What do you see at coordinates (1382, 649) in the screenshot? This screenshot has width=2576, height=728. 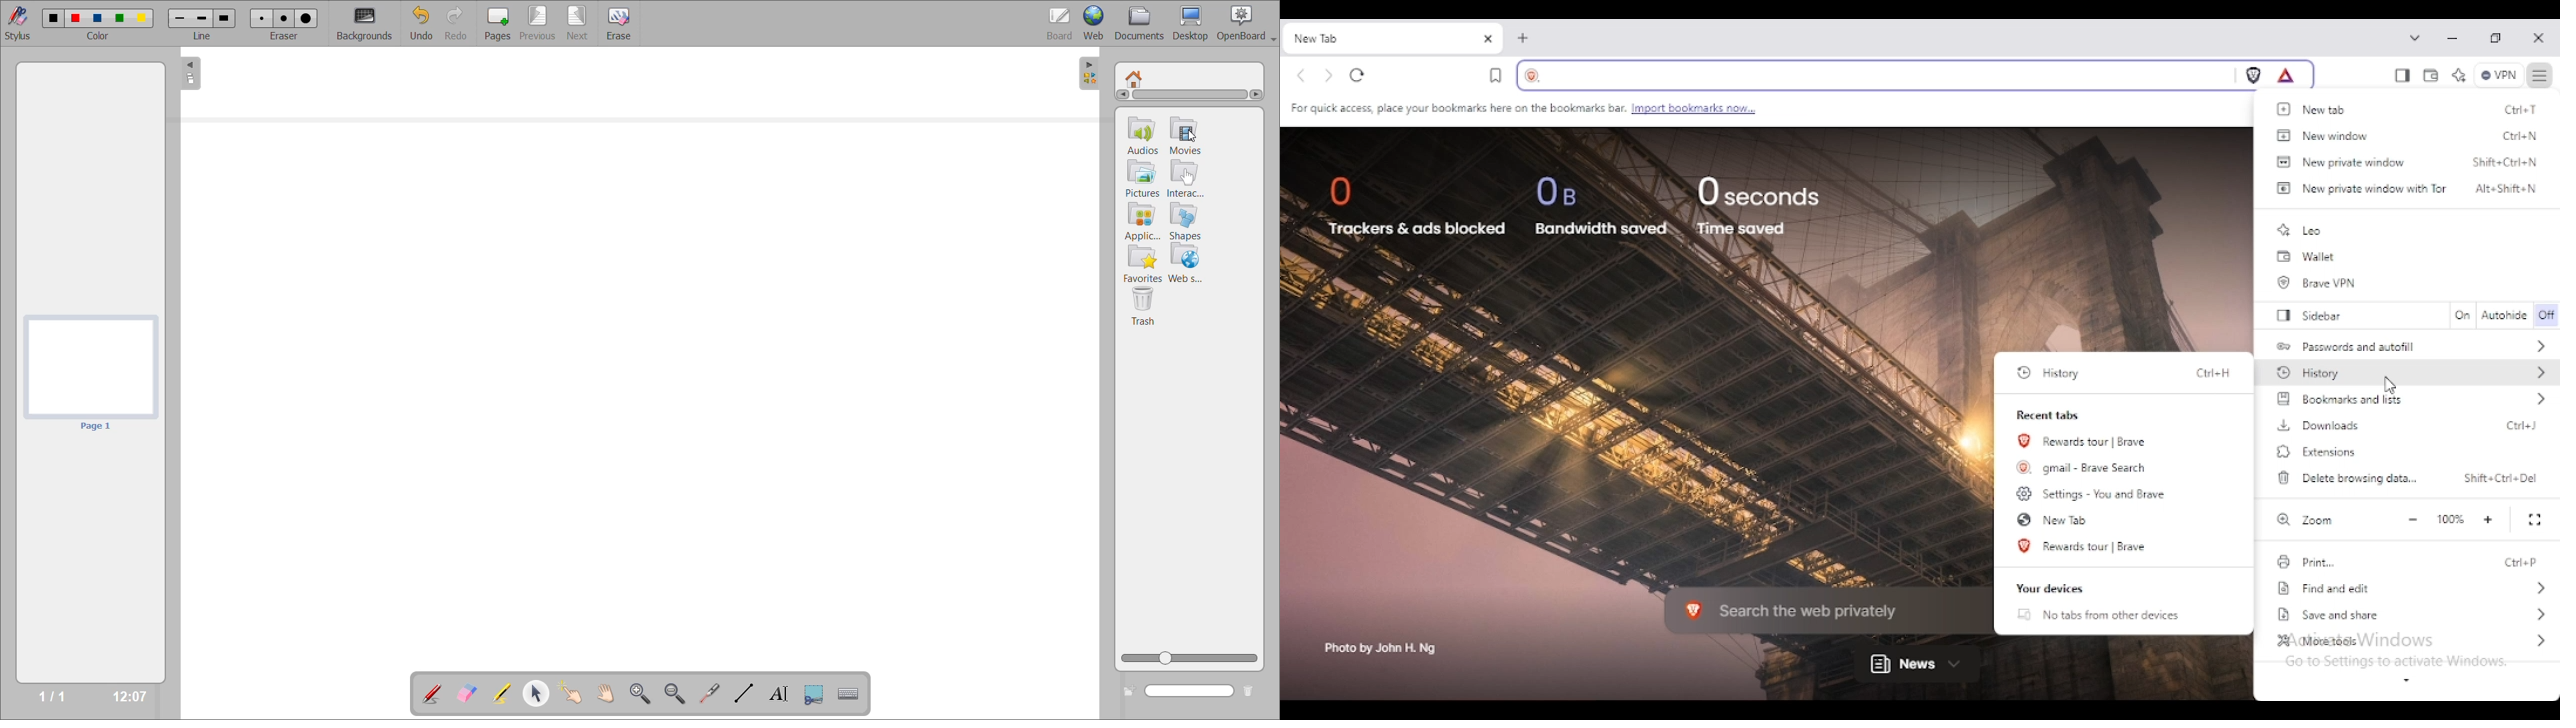 I see `photo by John H. Ng` at bounding box center [1382, 649].